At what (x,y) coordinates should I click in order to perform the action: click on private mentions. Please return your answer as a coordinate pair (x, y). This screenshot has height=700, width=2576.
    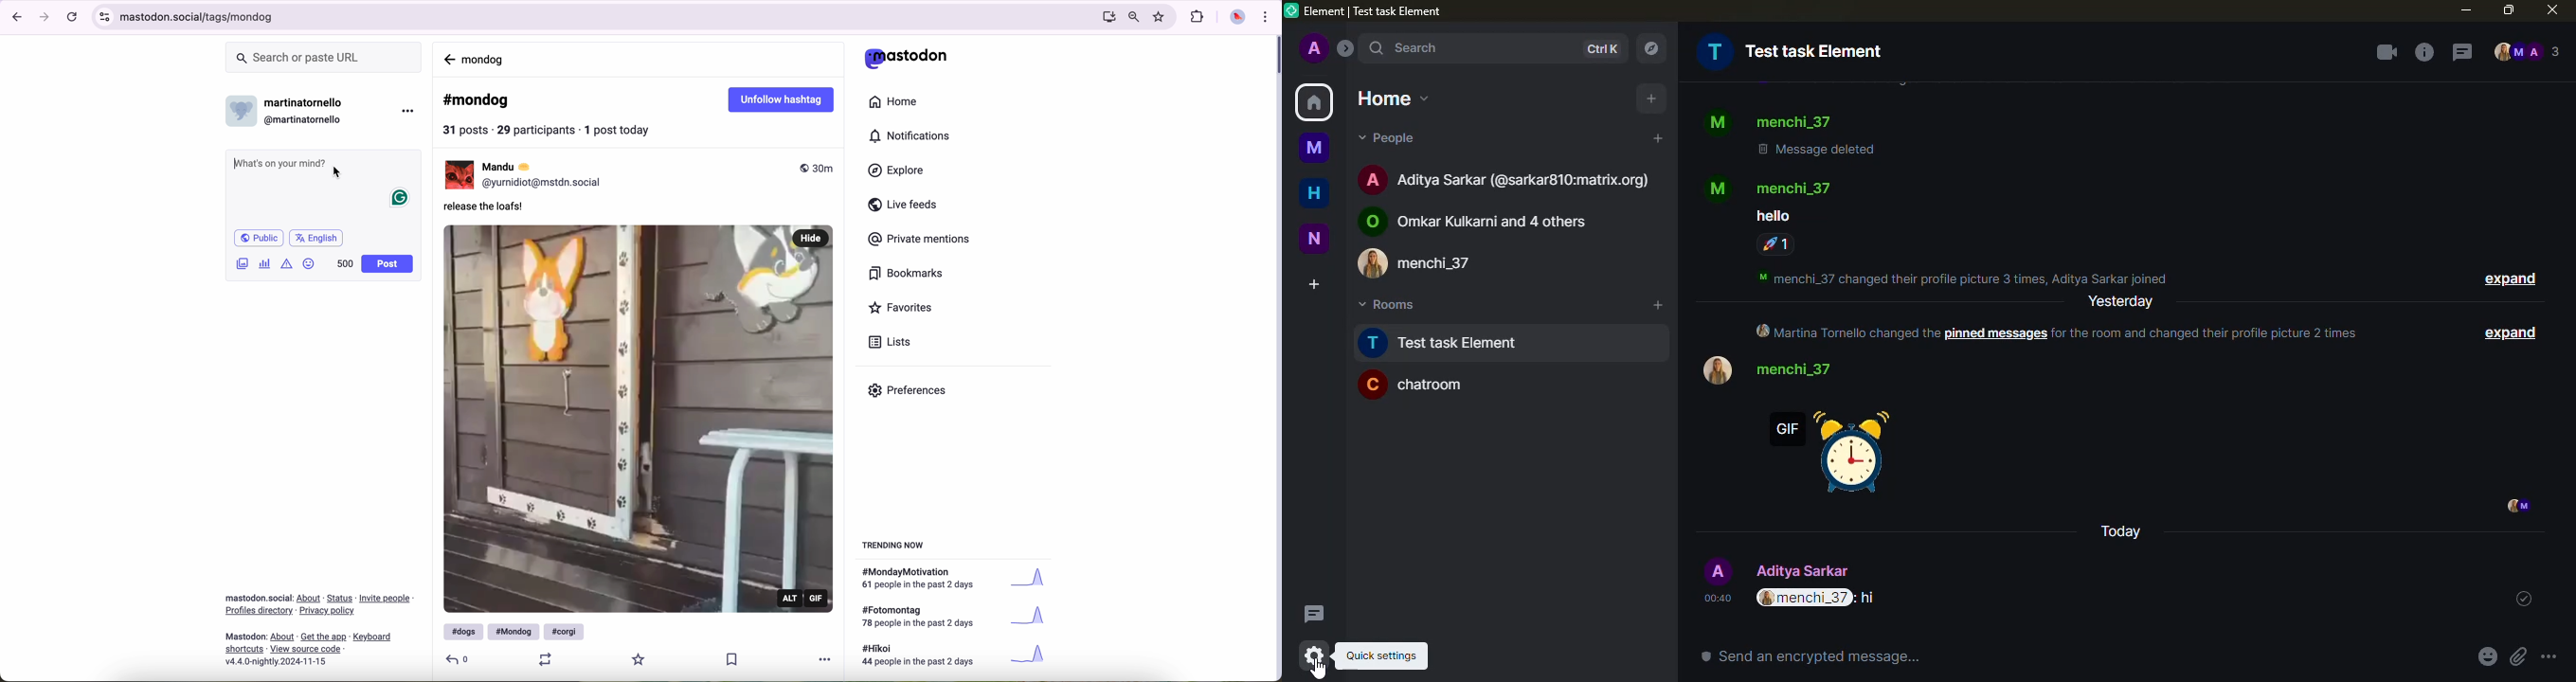
    Looking at the image, I should click on (922, 240).